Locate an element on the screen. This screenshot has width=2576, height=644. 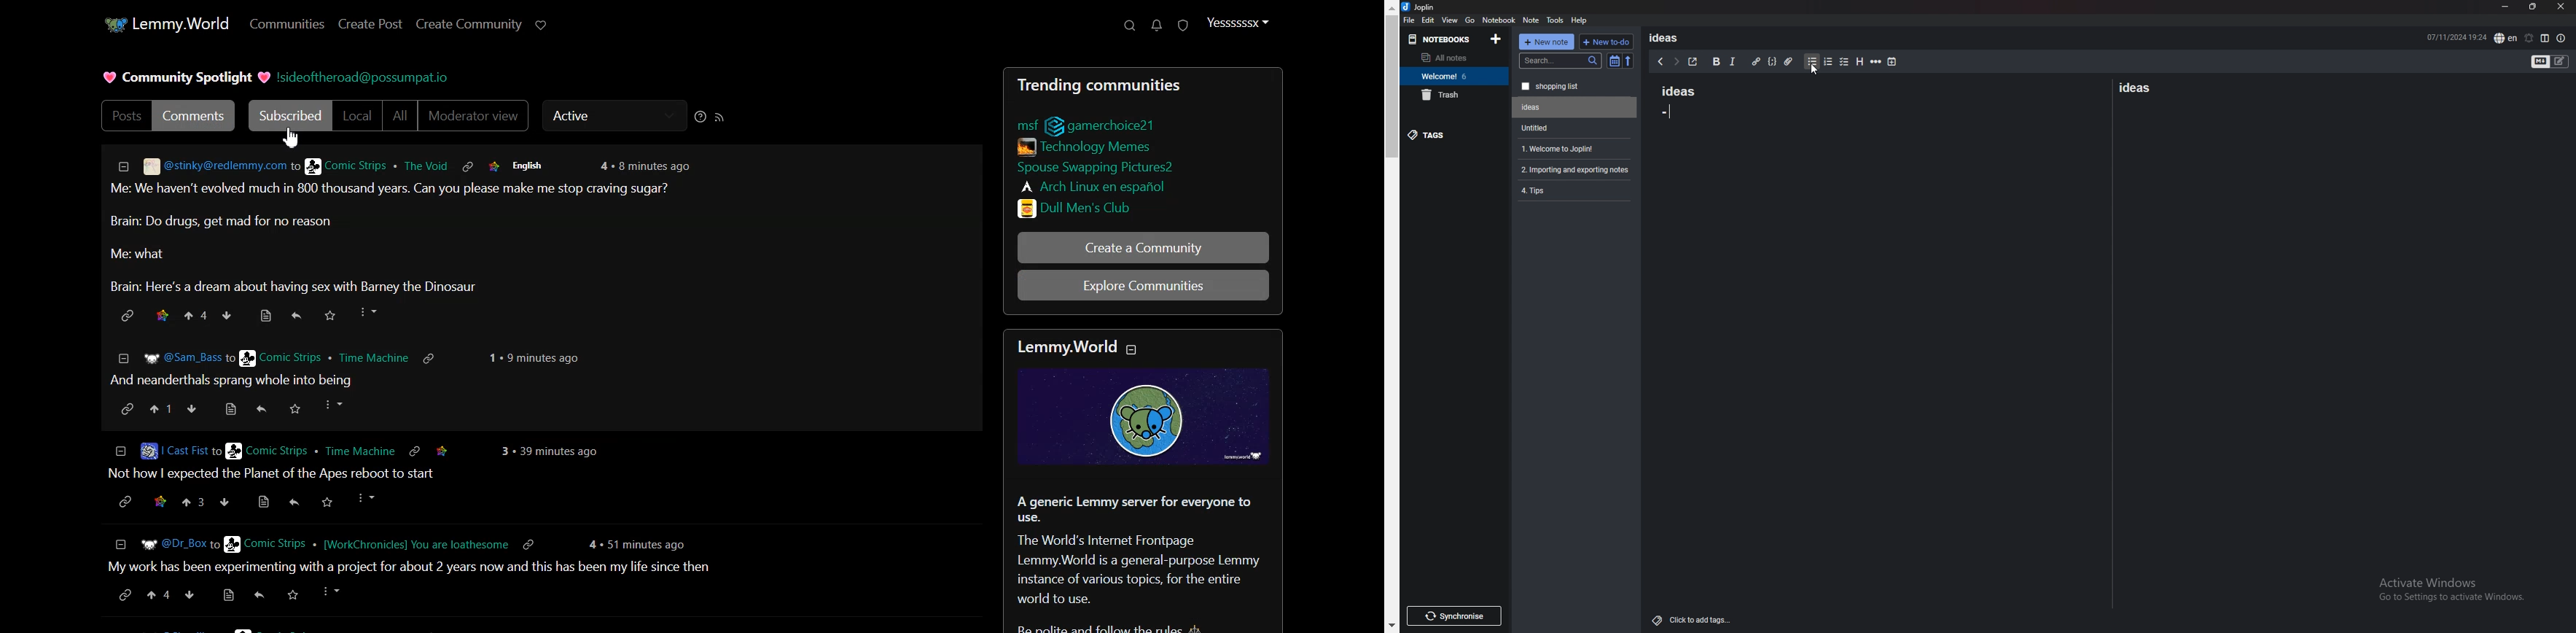
username is located at coordinates (201, 165).